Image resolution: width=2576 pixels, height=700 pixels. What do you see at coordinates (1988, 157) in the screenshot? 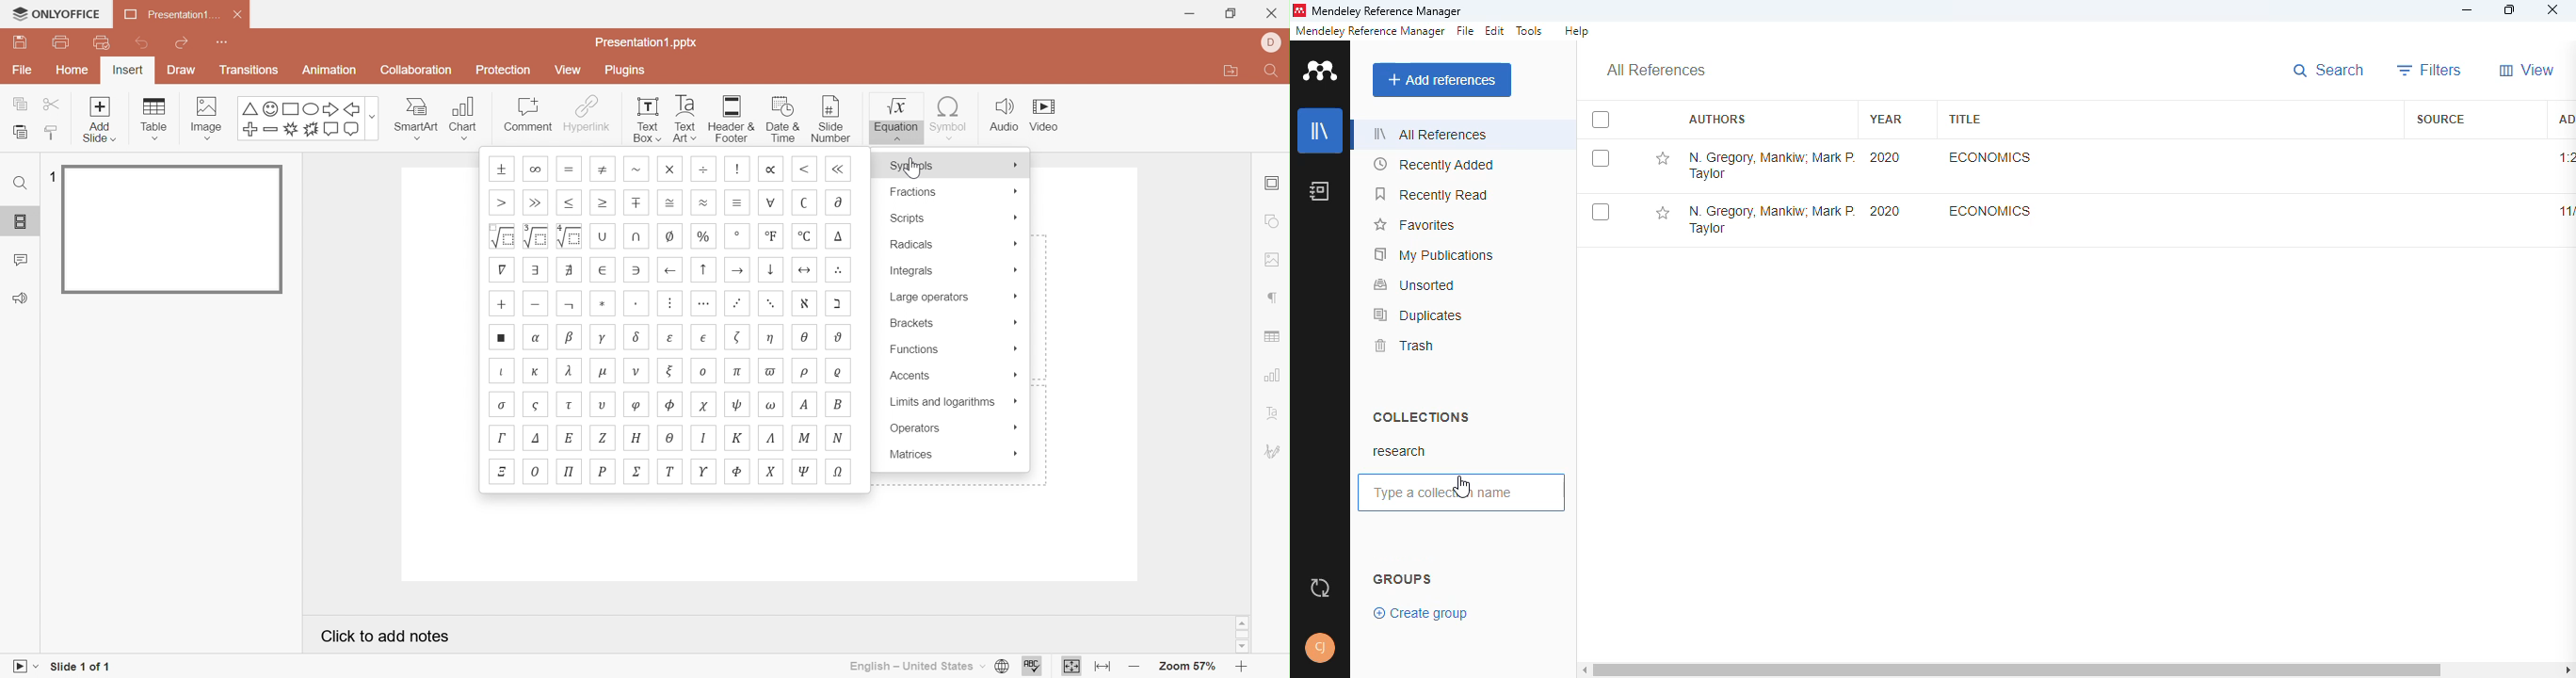
I see `Economics` at bounding box center [1988, 157].